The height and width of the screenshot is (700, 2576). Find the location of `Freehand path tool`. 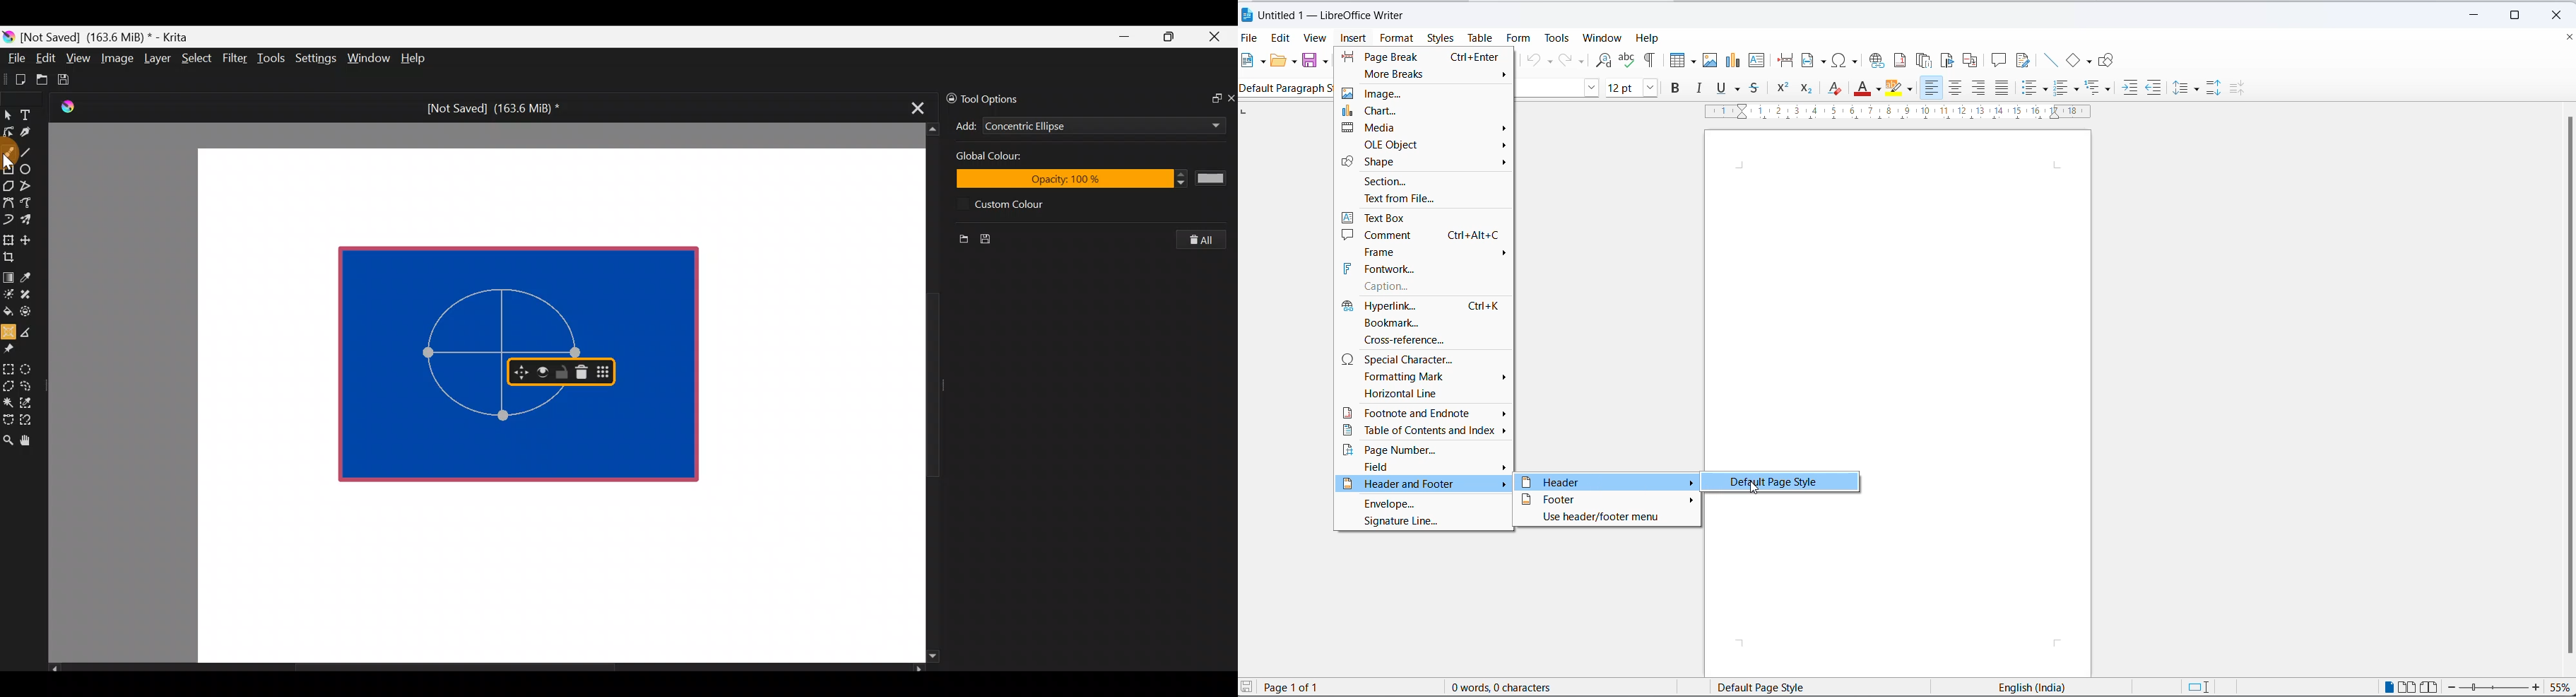

Freehand path tool is located at coordinates (32, 204).